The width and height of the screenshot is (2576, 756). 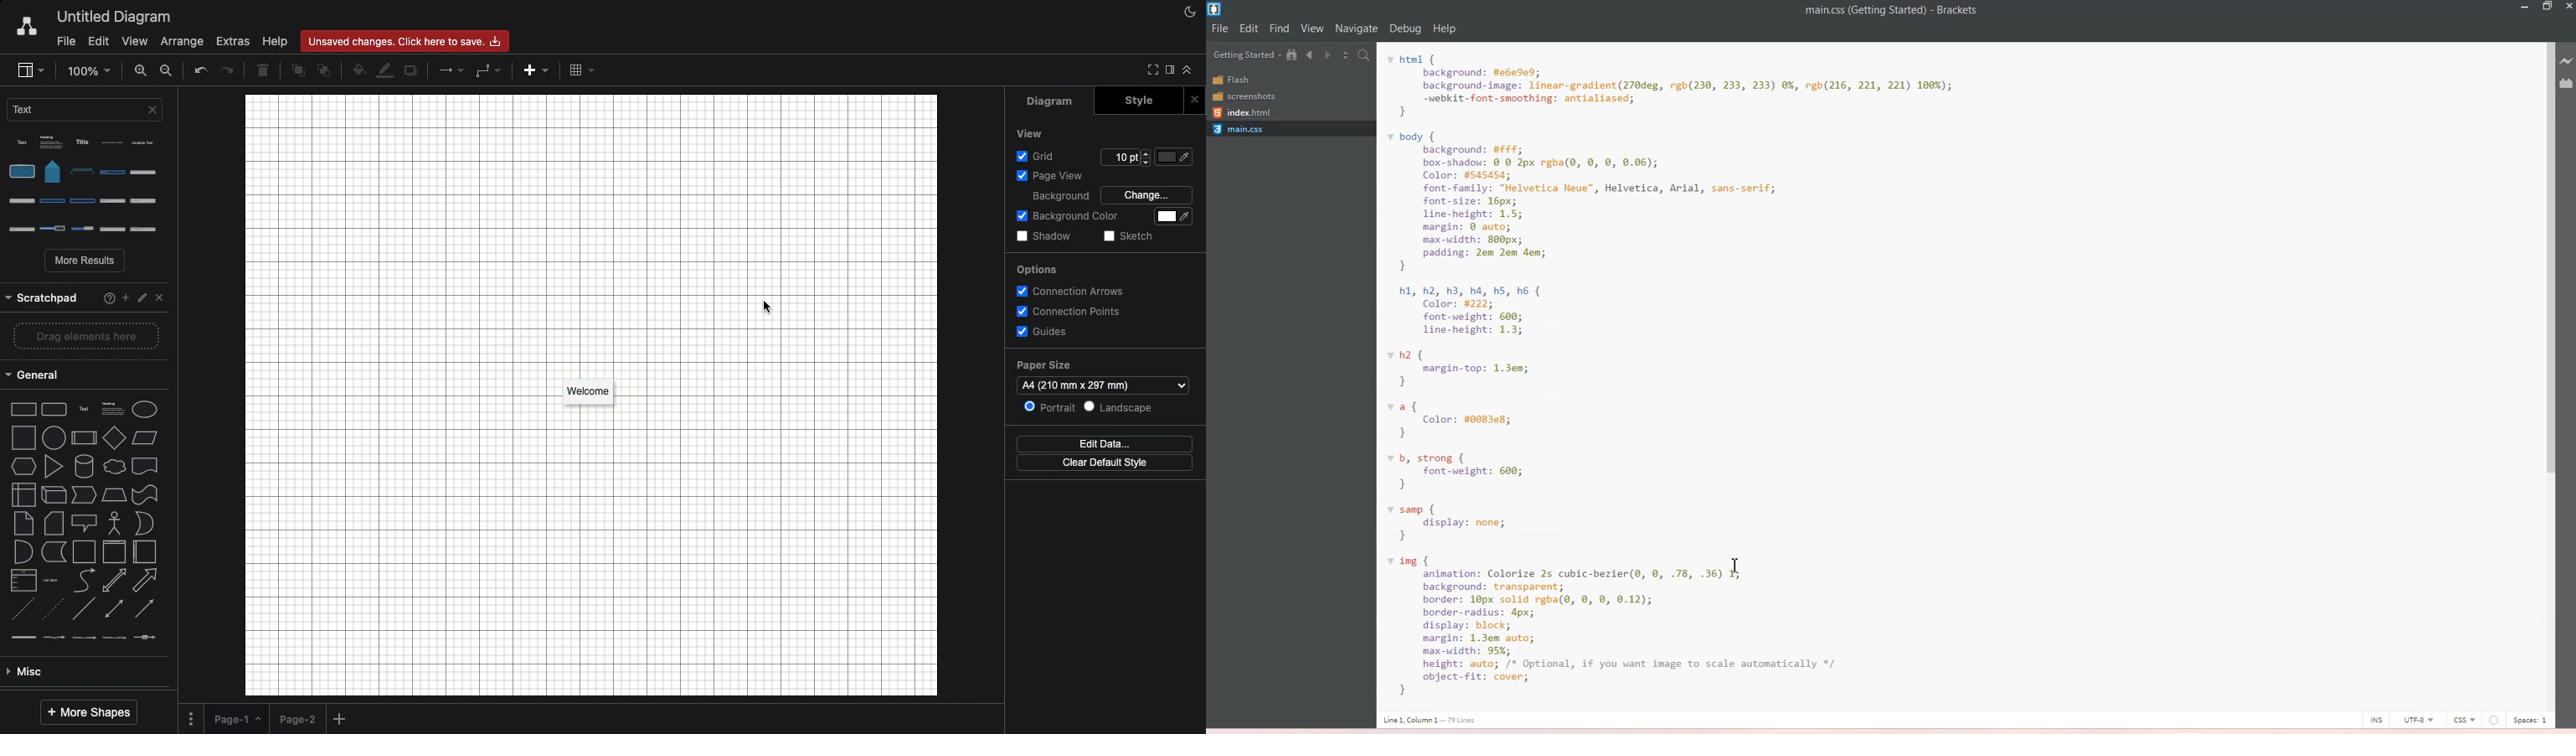 What do you see at coordinates (87, 432) in the screenshot?
I see `shape` at bounding box center [87, 432].